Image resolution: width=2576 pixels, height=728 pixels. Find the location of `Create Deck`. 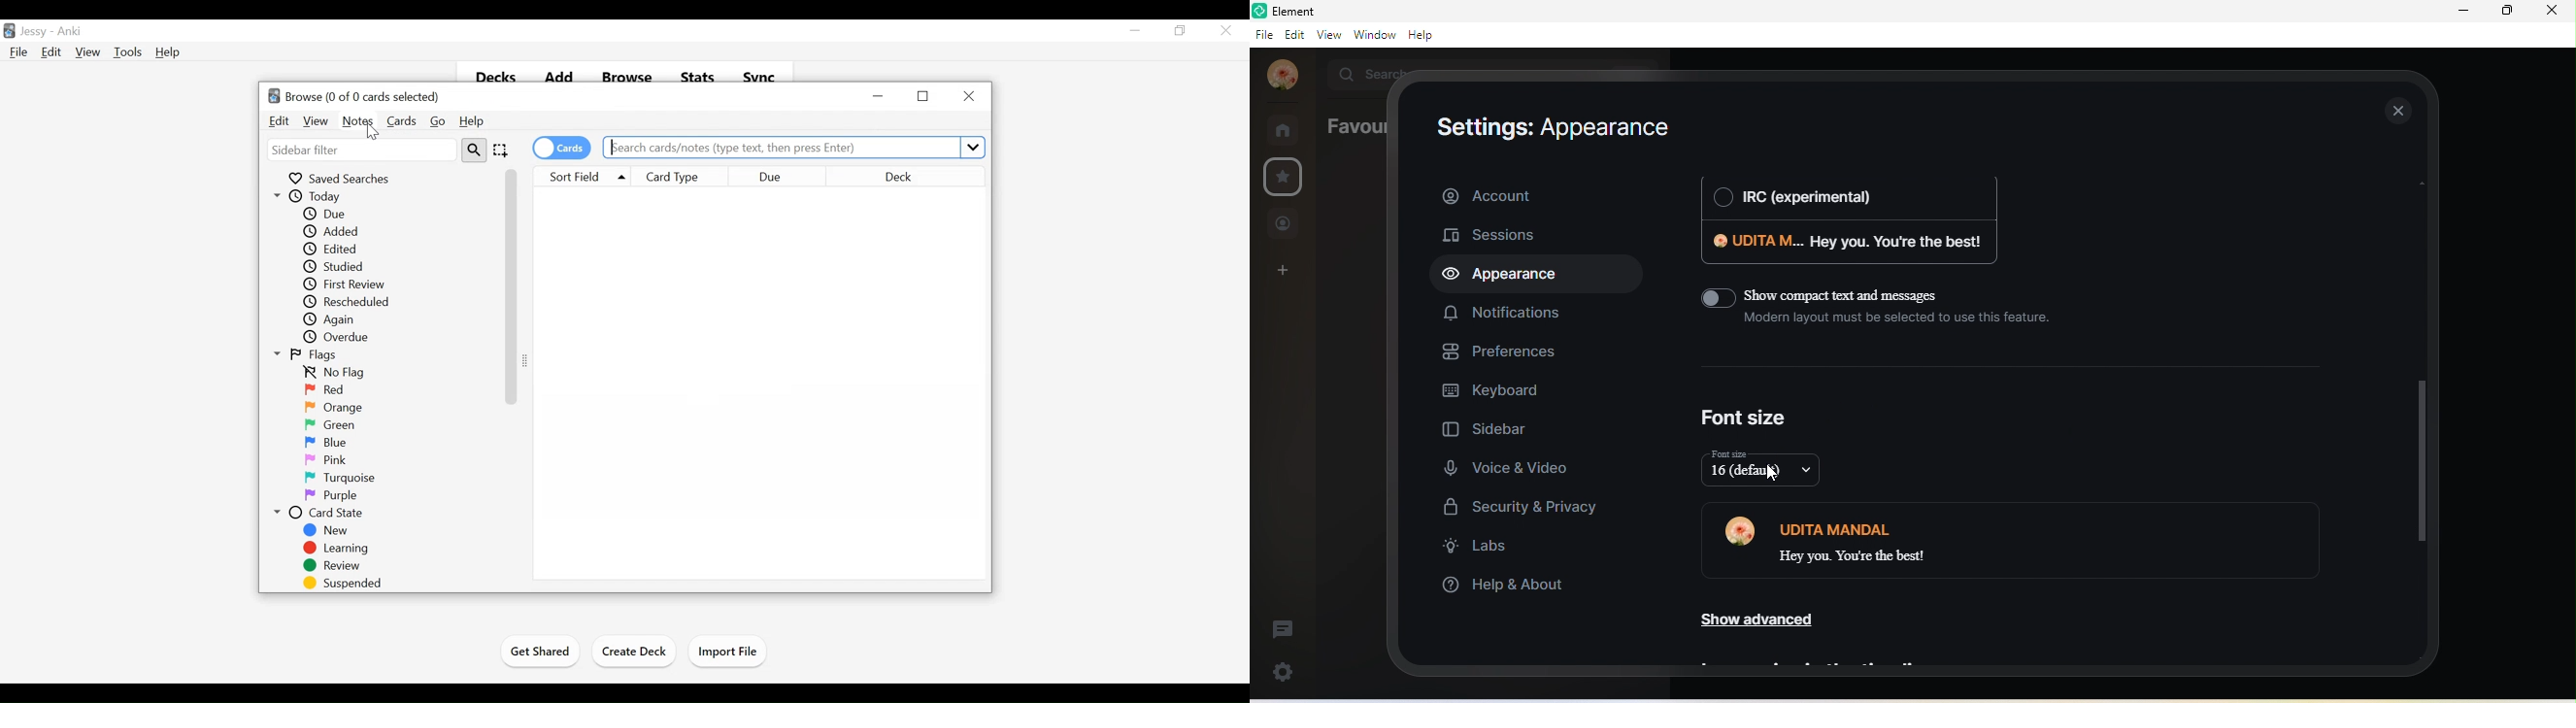

Create Deck is located at coordinates (634, 654).